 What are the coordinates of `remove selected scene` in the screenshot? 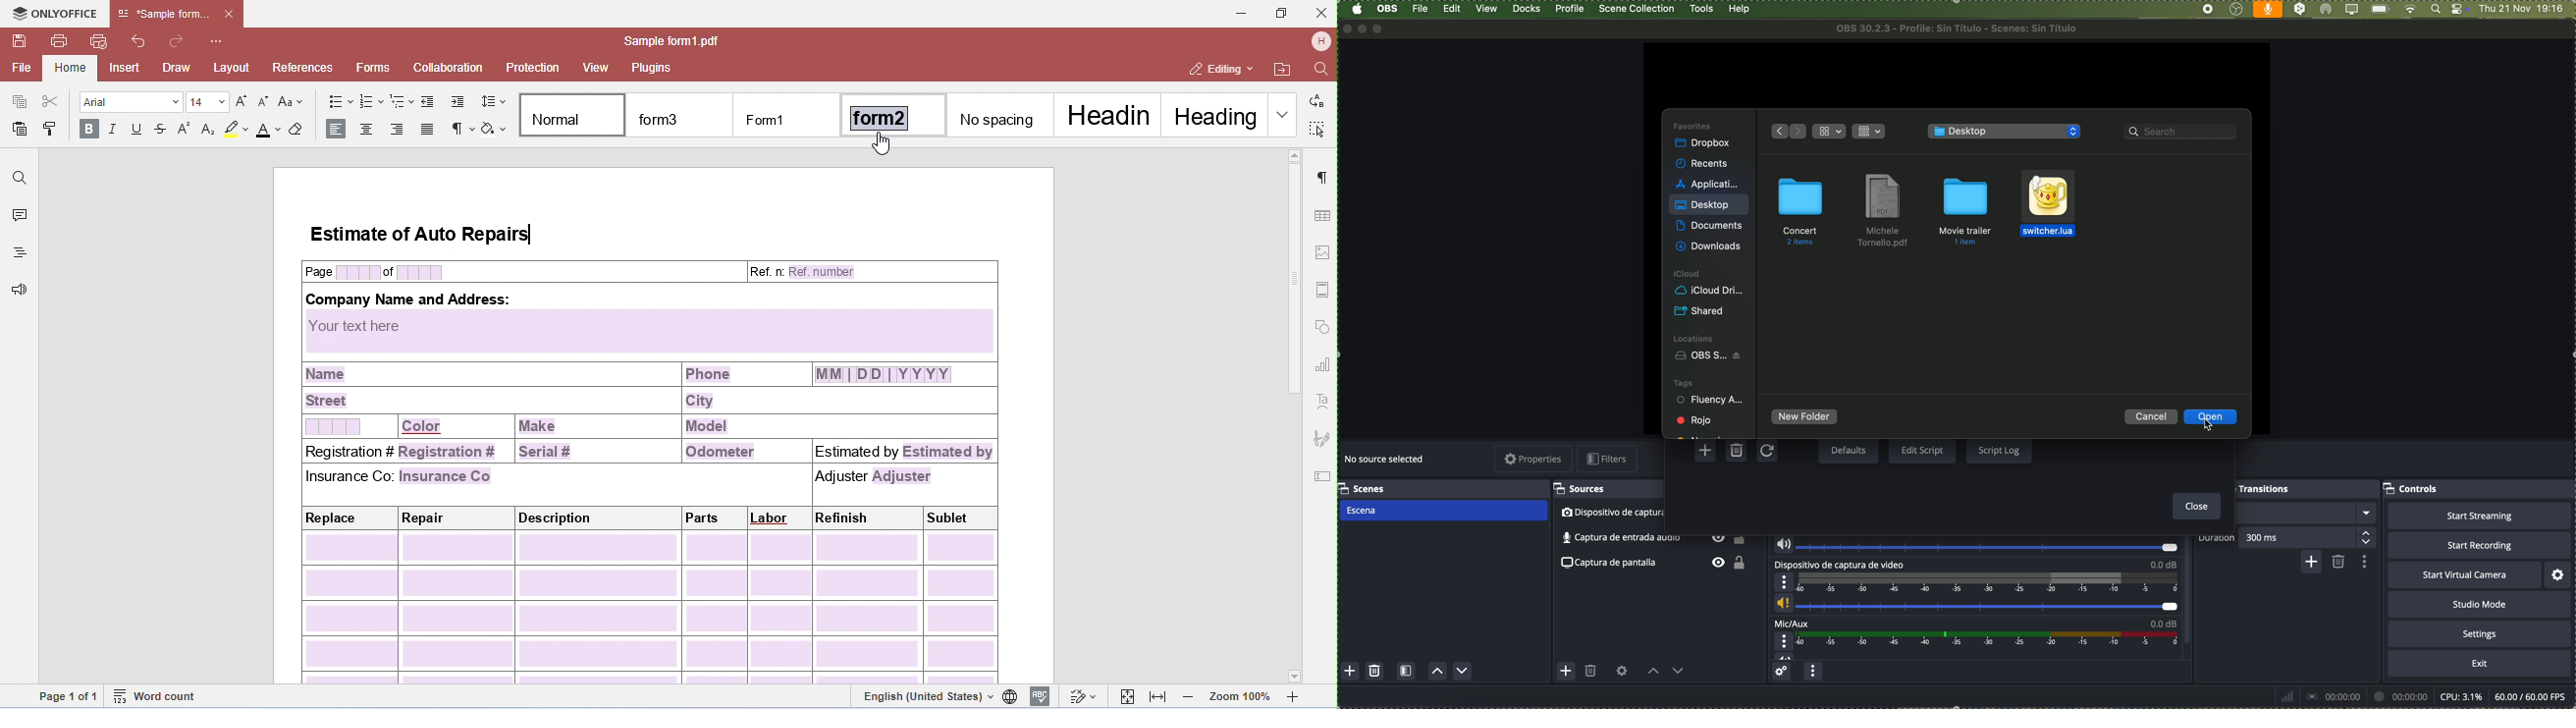 It's located at (1375, 671).